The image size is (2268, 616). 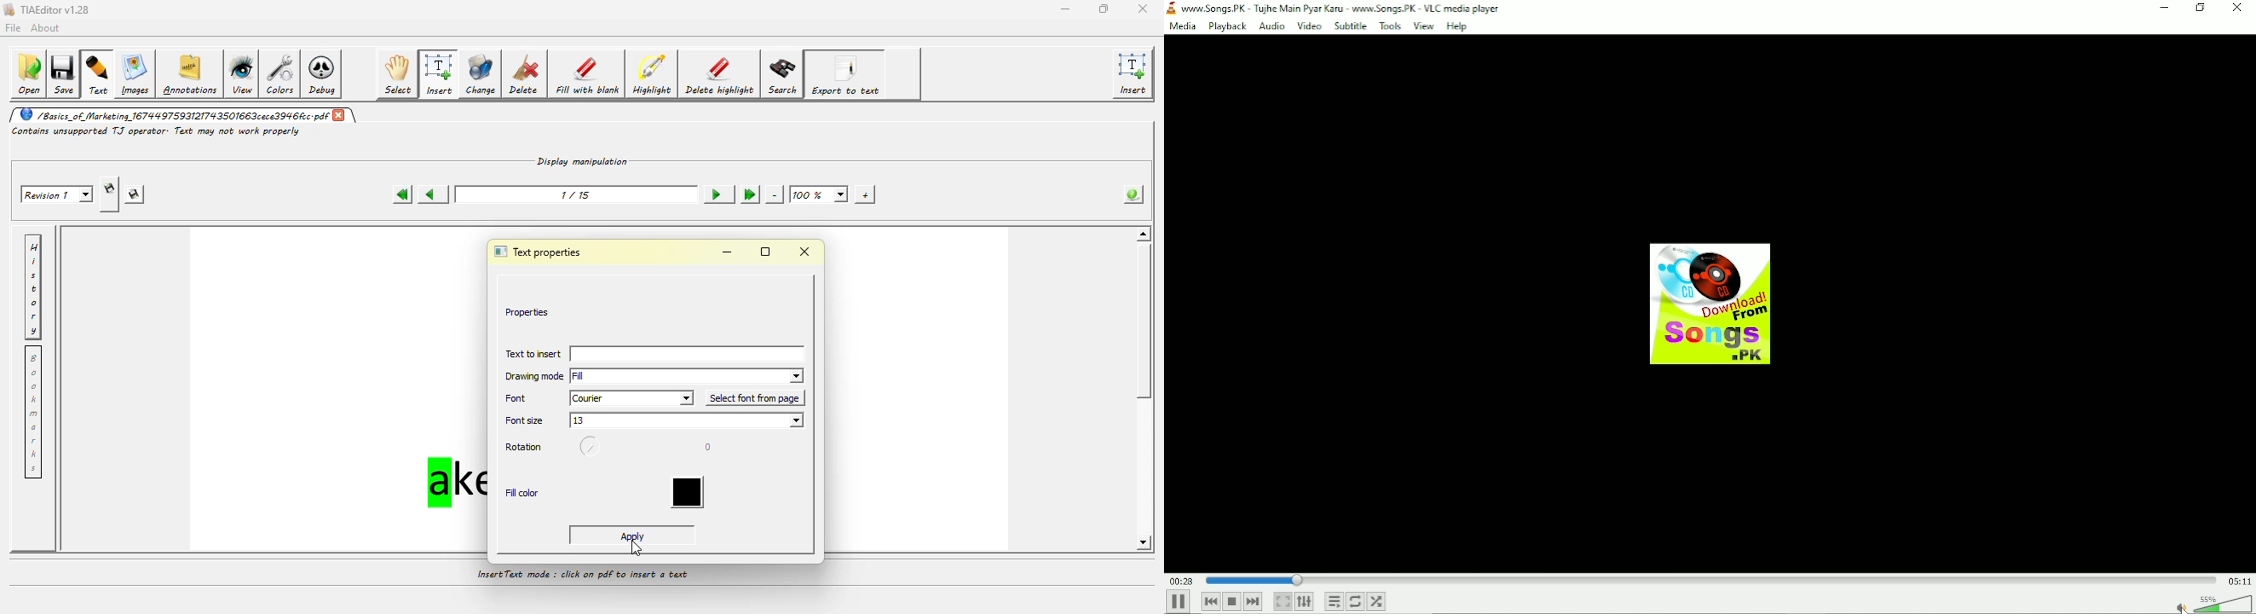 I want to click on insert, so click(x=1136, y=74).